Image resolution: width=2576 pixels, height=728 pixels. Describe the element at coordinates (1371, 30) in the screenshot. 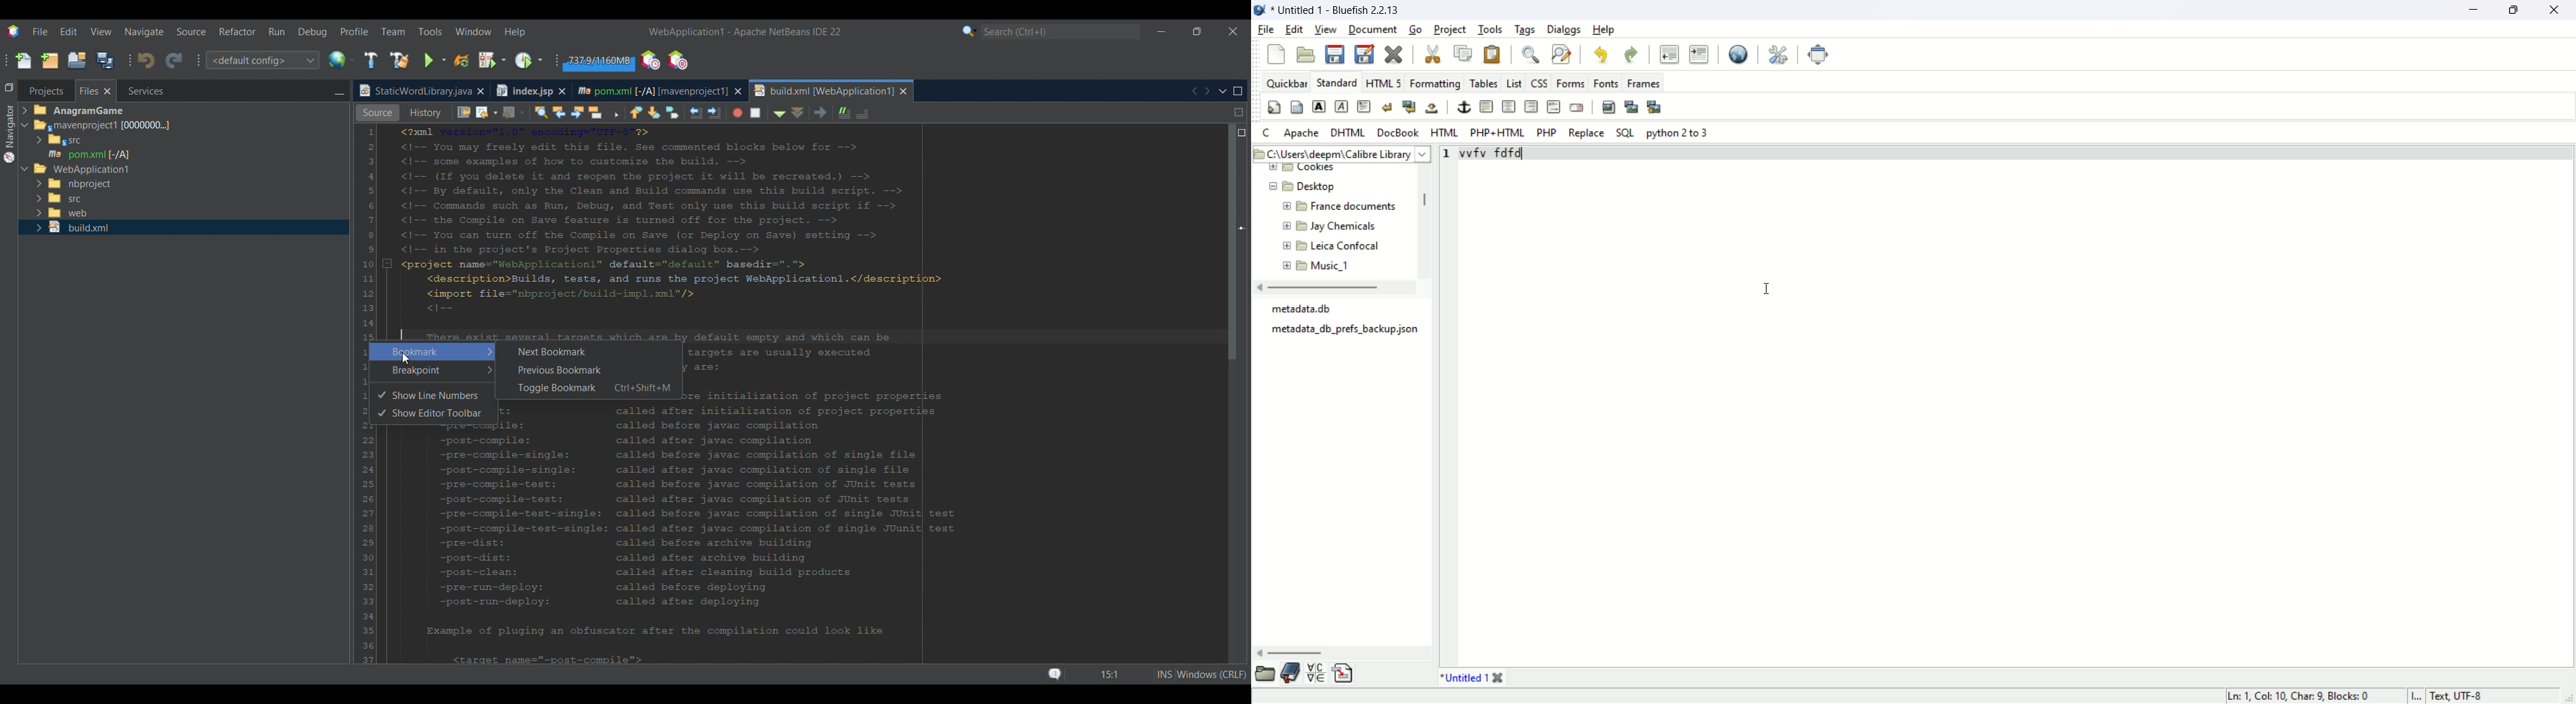

I see `document` at that location.